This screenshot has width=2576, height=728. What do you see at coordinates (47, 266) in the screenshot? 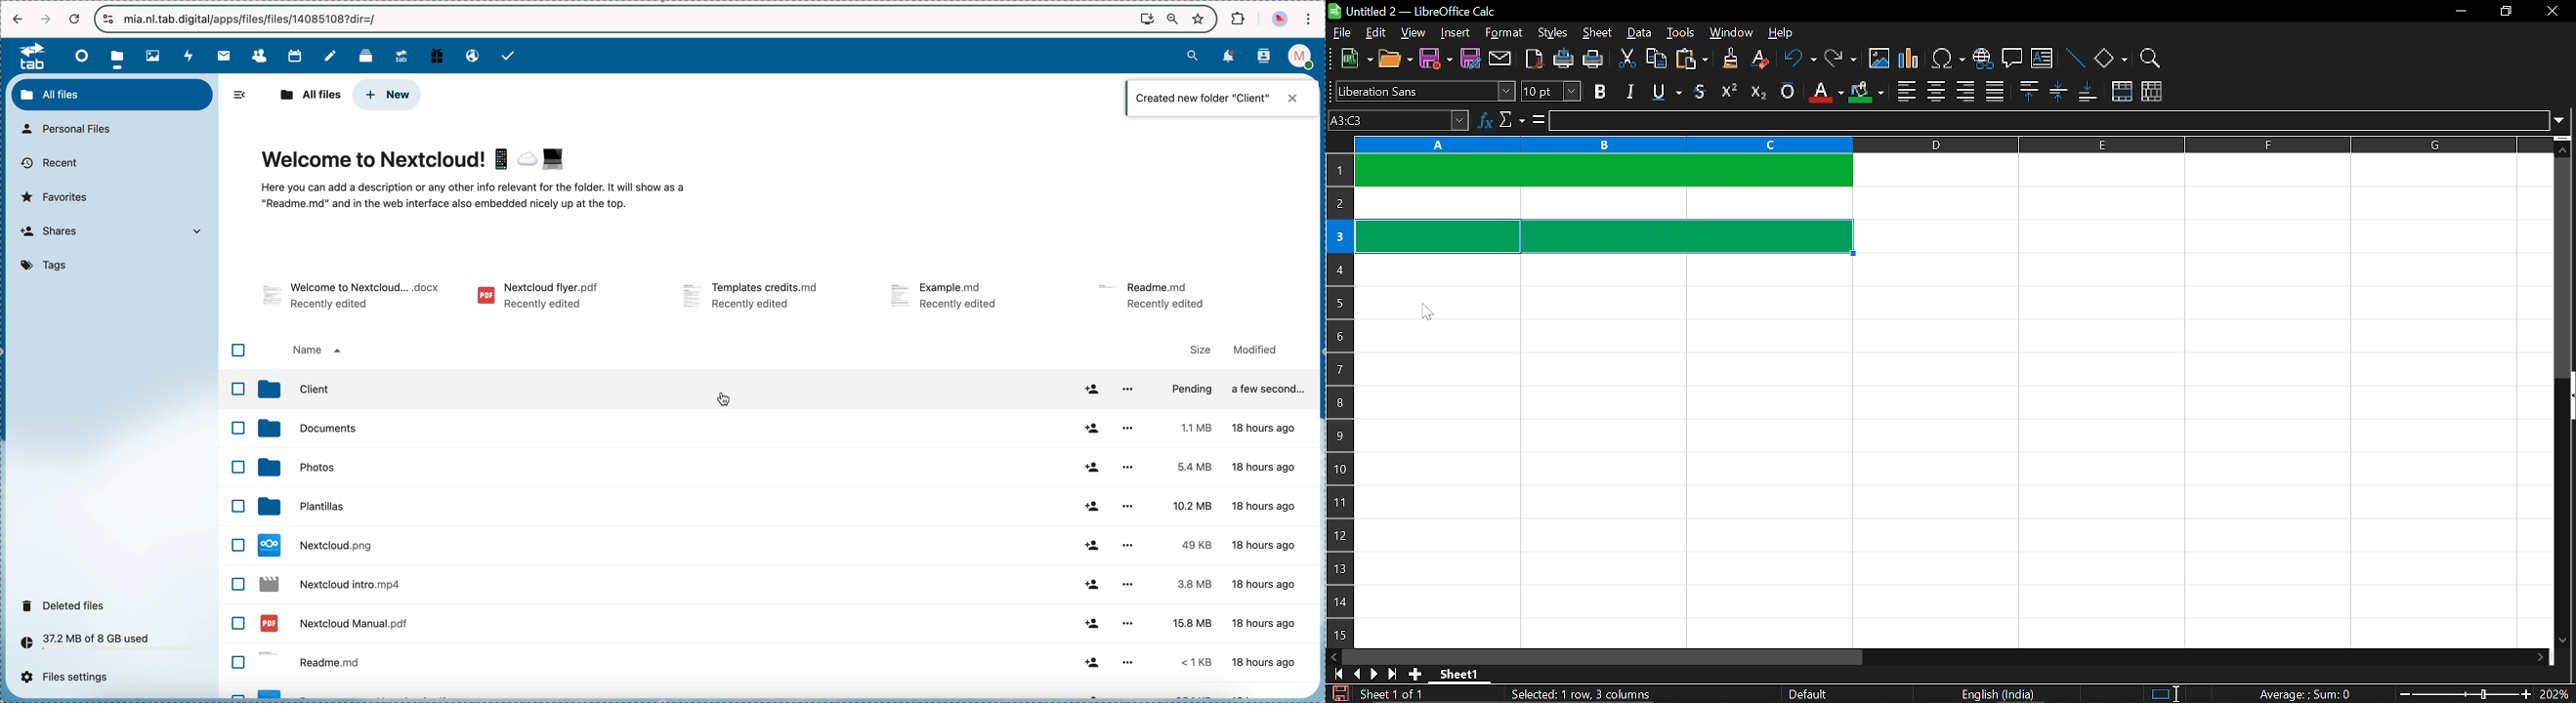
I see `tags` at bounding box center [47, 266].